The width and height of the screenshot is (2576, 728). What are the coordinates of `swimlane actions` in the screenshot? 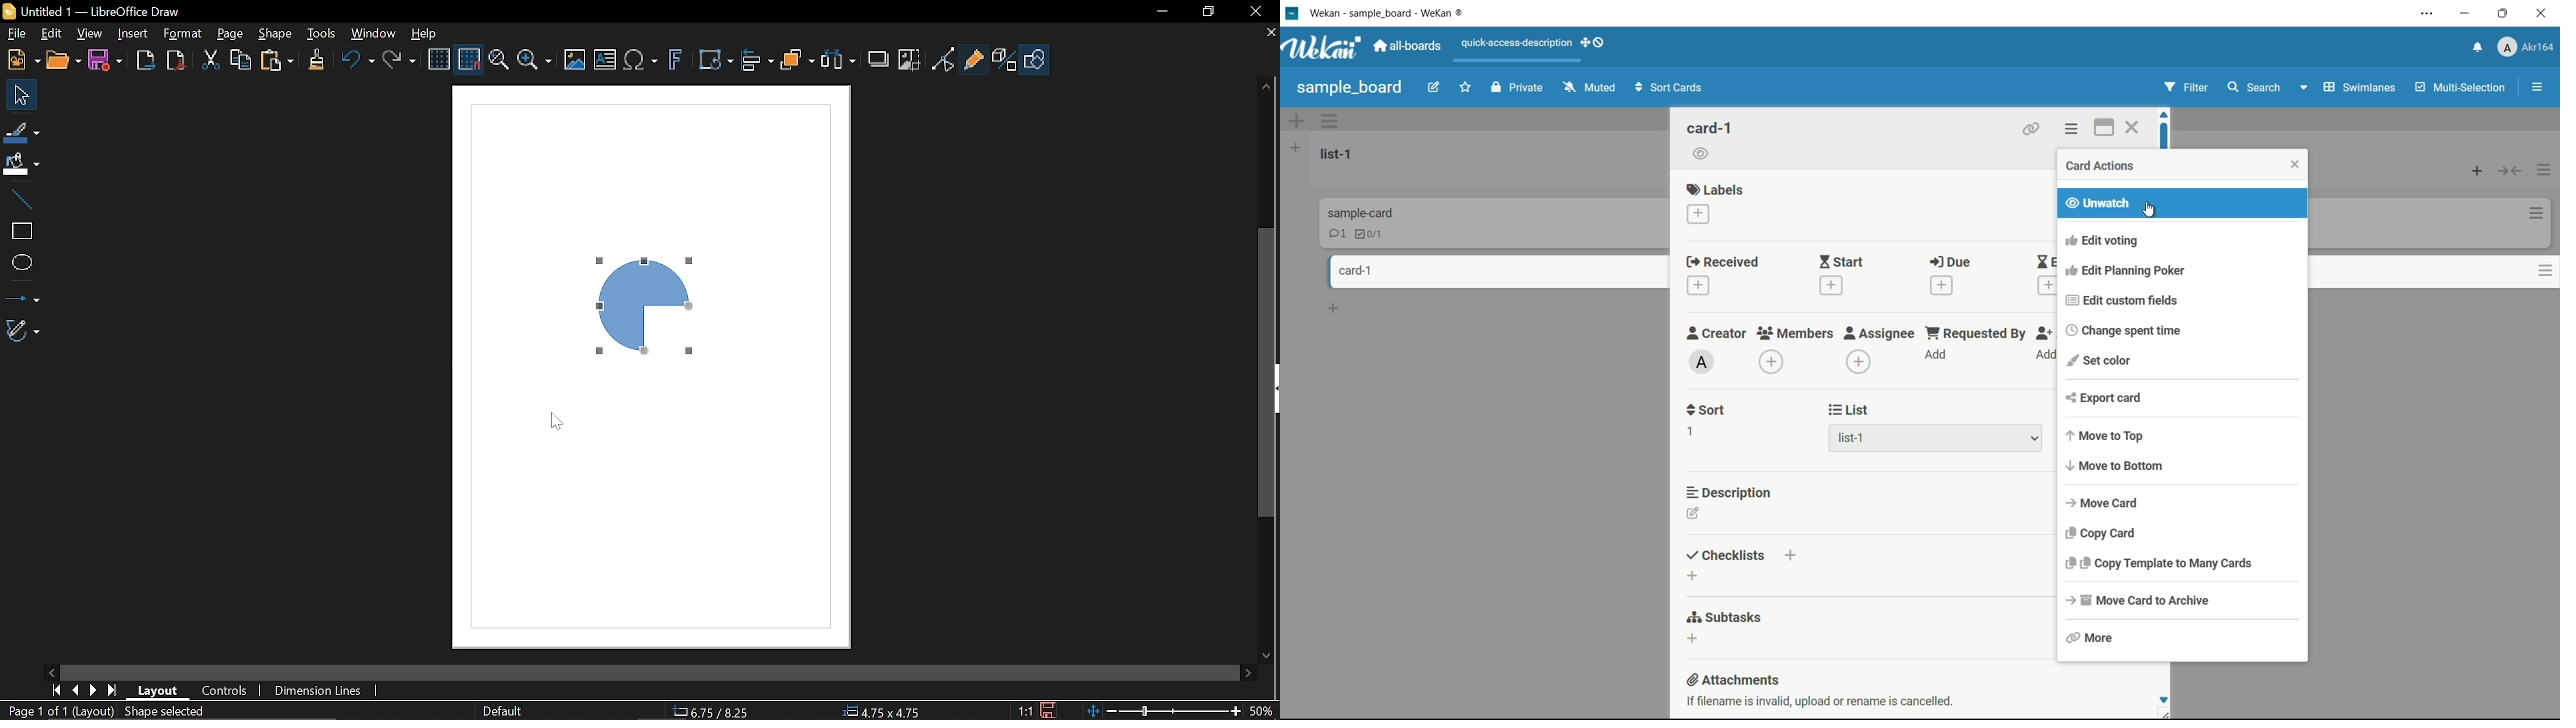 It's located at (1330, 121).